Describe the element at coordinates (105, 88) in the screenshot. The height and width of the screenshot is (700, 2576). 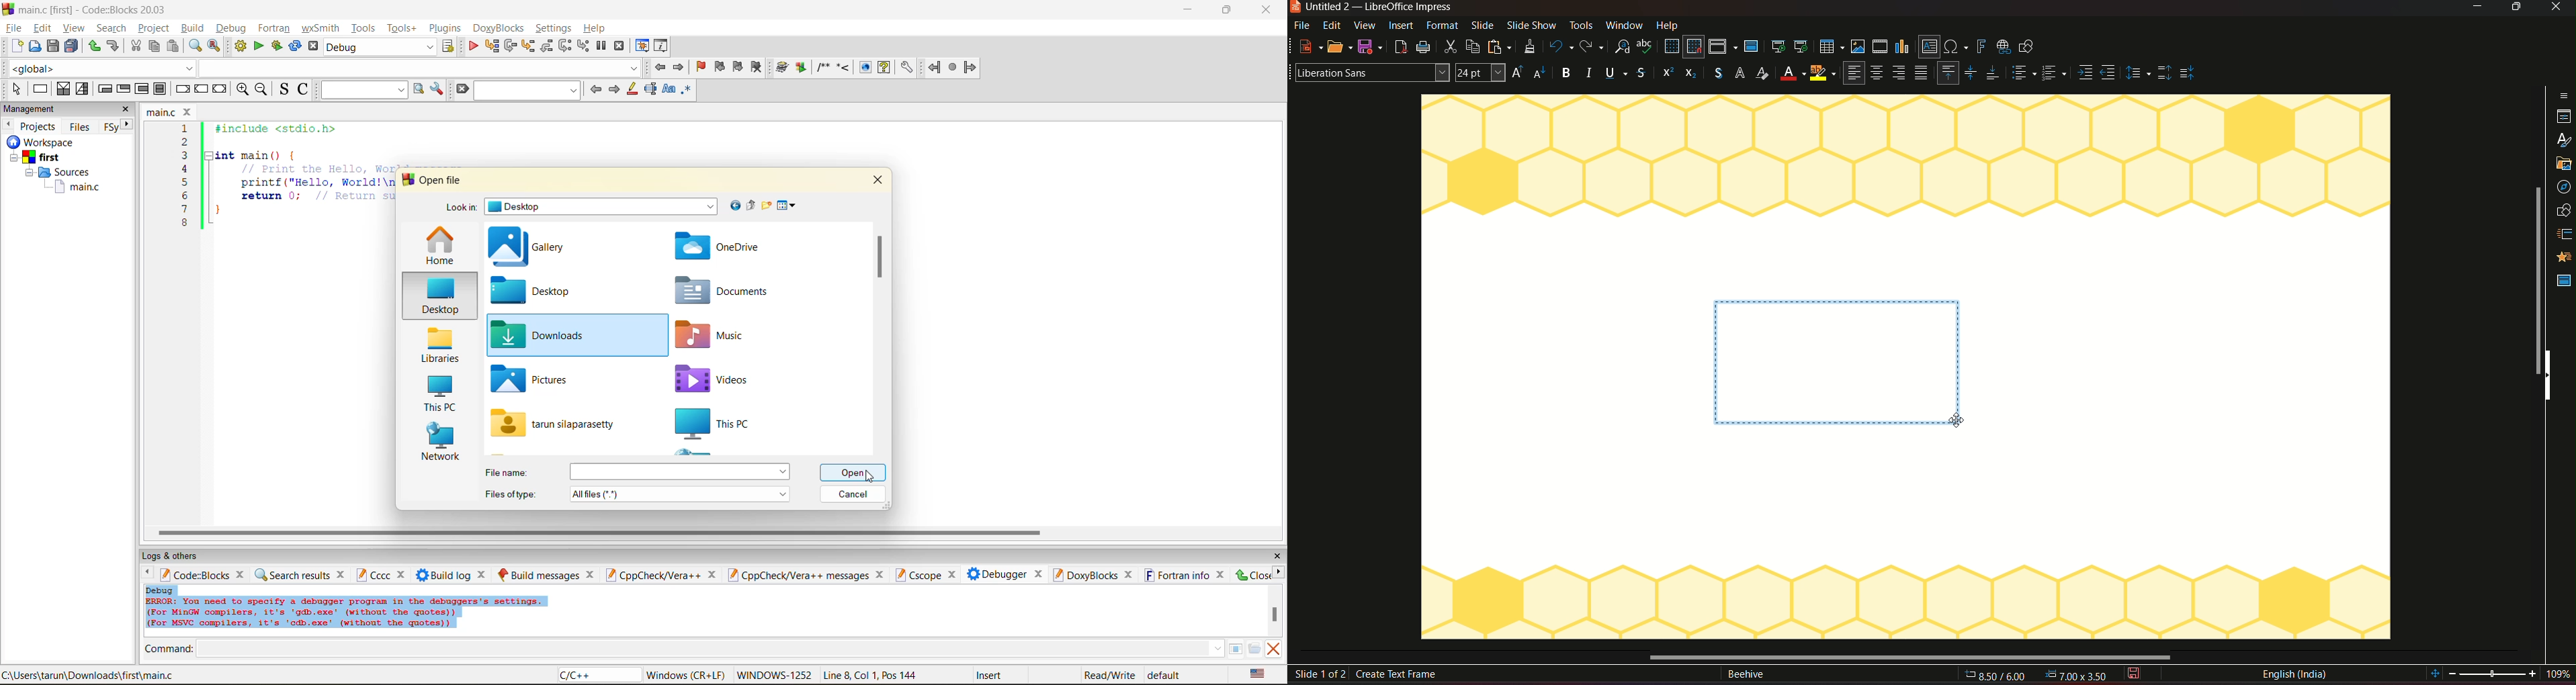
I see `entry condition loop` at that location.